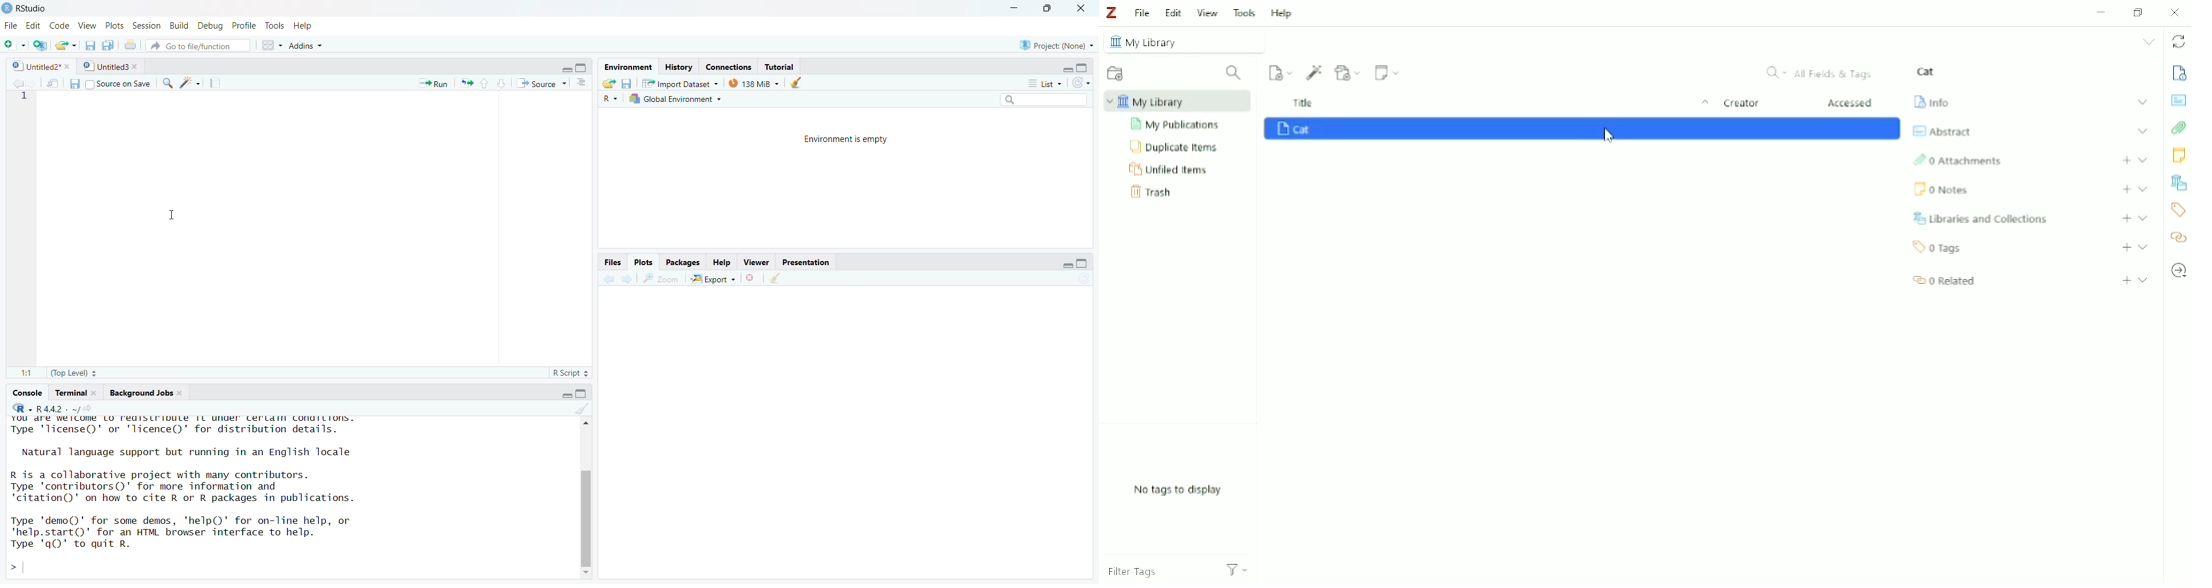  I want to click on All Fields & Tags, so click(1821, 73).